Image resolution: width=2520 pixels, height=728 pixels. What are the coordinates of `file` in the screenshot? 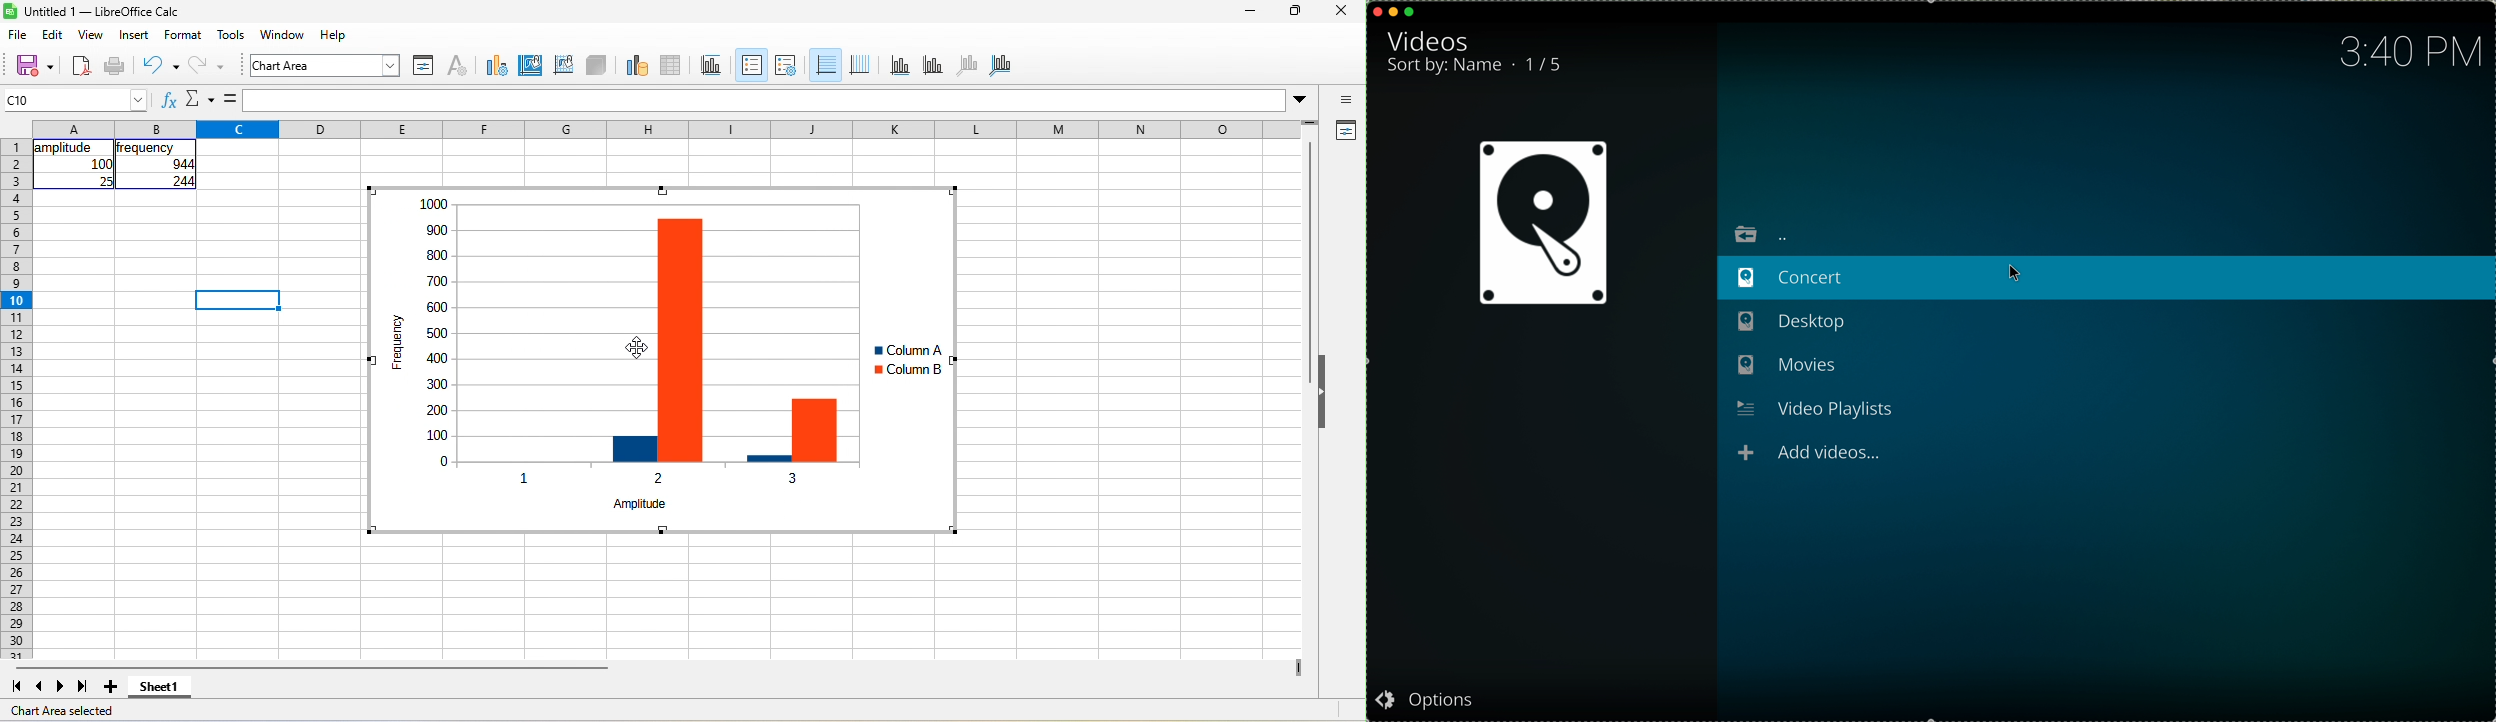 It's located at (18, 34).